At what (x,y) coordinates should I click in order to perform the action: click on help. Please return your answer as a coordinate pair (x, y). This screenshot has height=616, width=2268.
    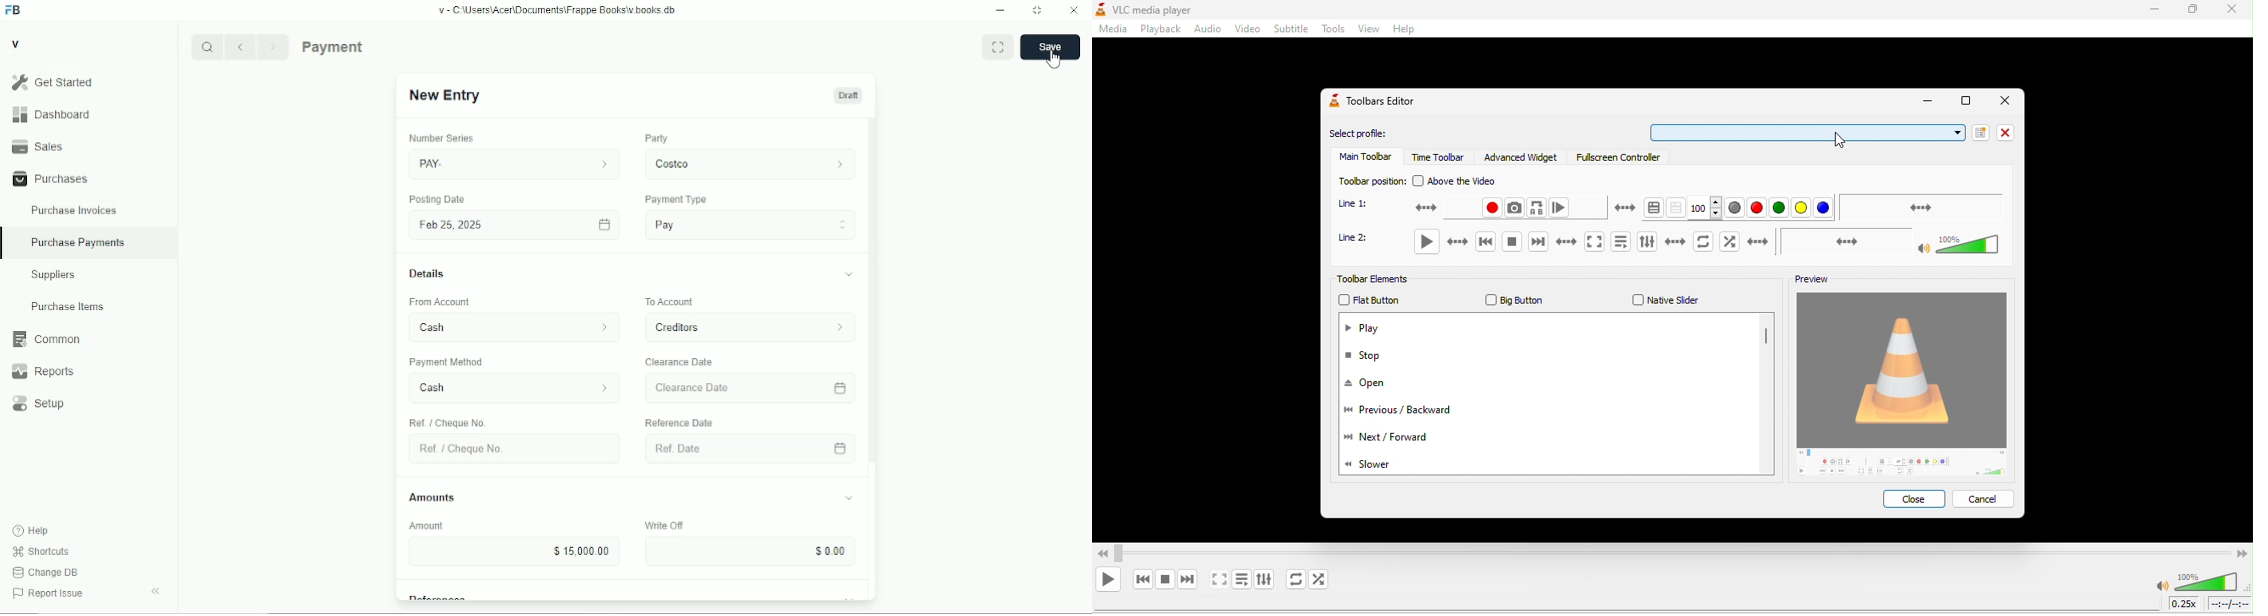
    Looking at the image, I should click on (1402, 31).